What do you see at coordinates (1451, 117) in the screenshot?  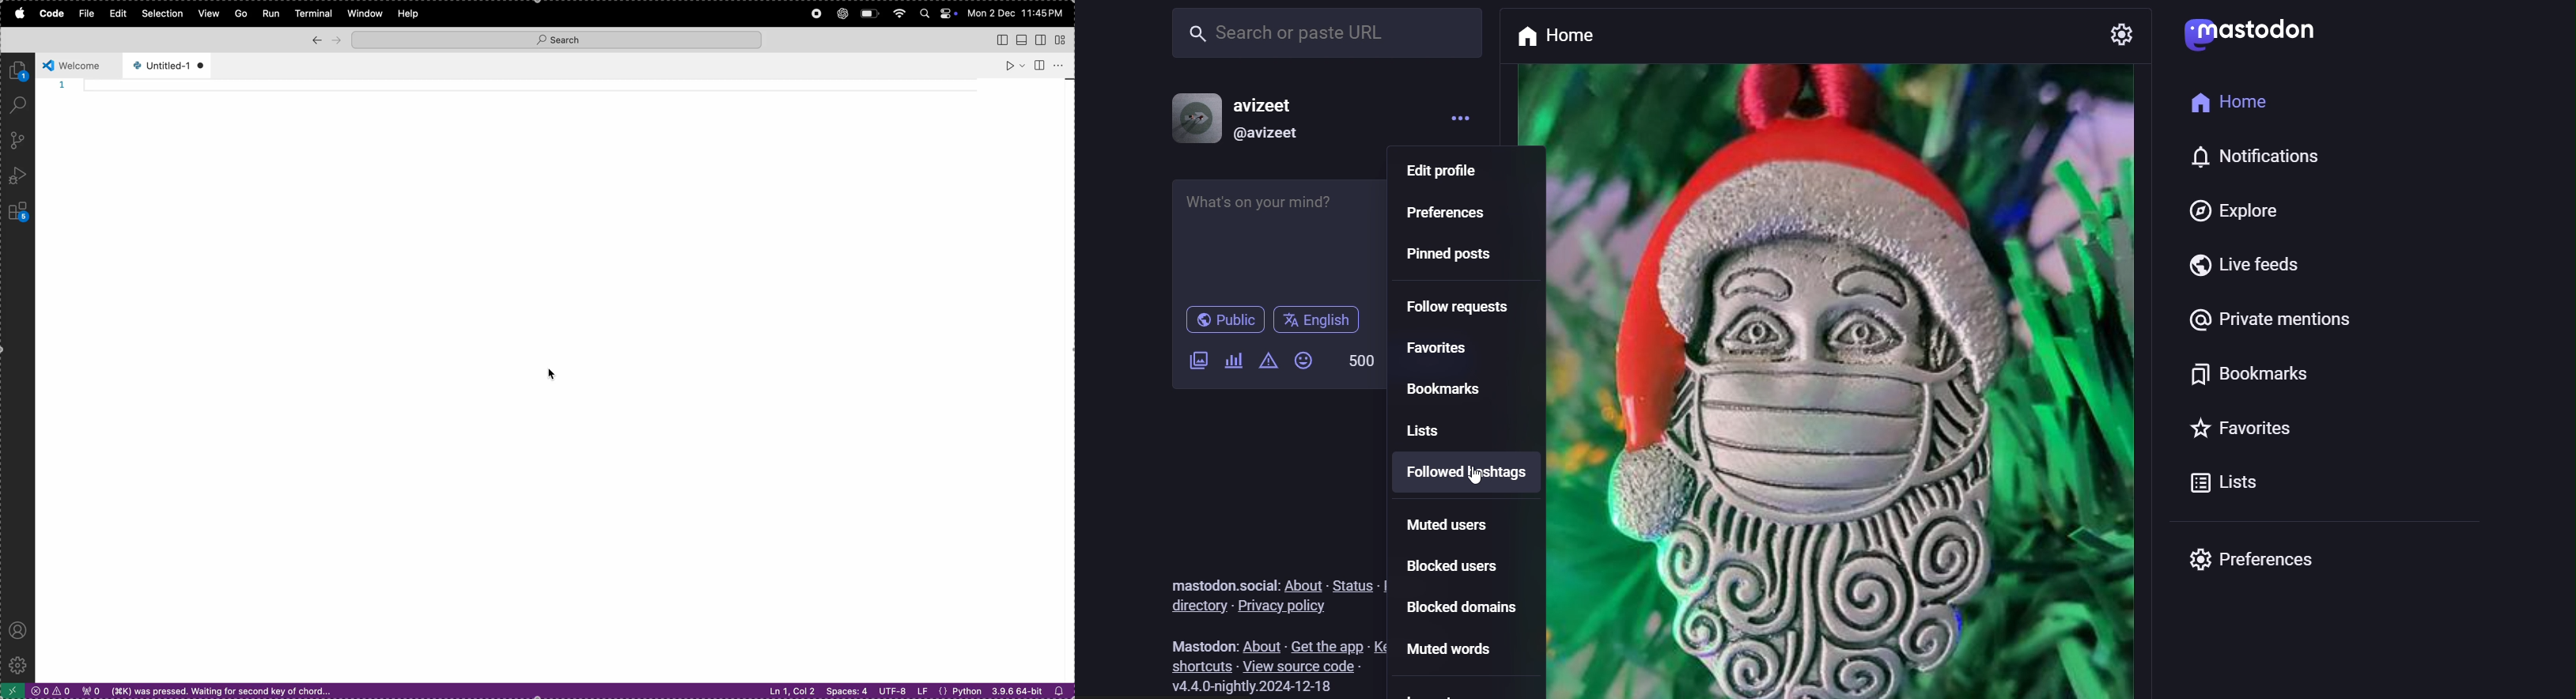 I see `menu` at bounding box center [1451, 117].